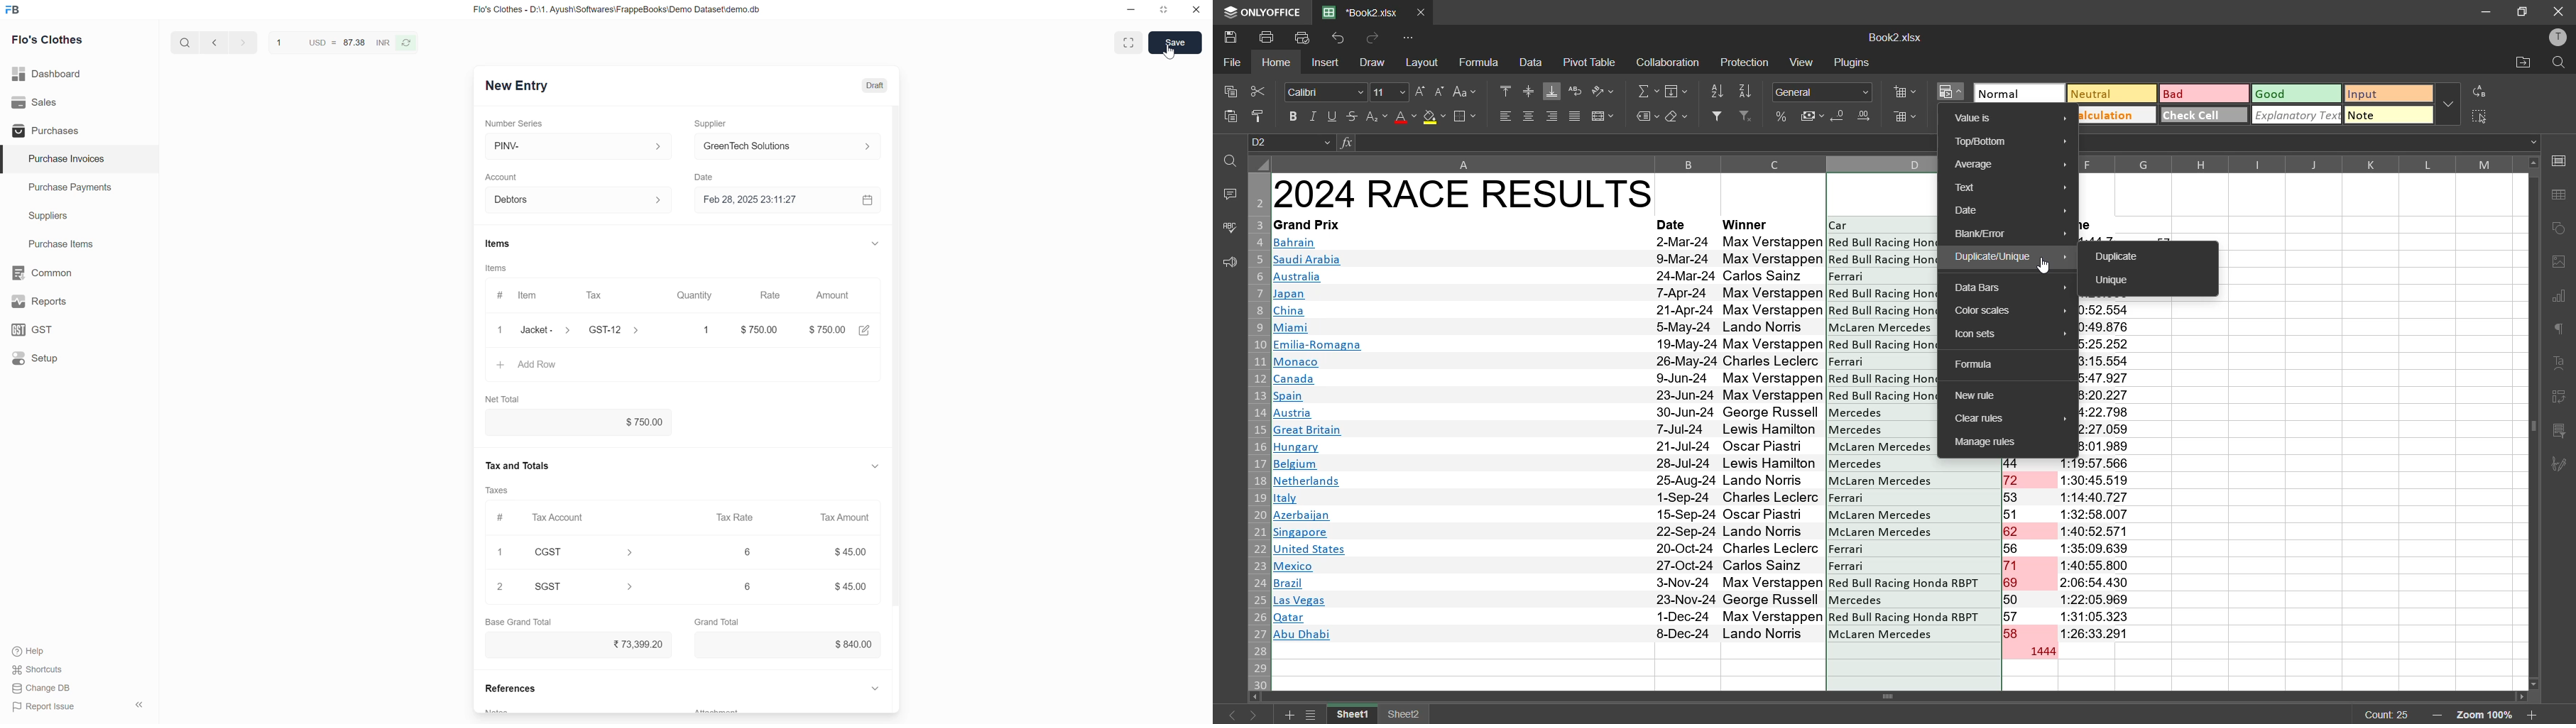 The width and height of the screenshot is (2576, 728). Describe the element at coordinates (2387, 715) in the screenshot. I see `count 25` at that location.